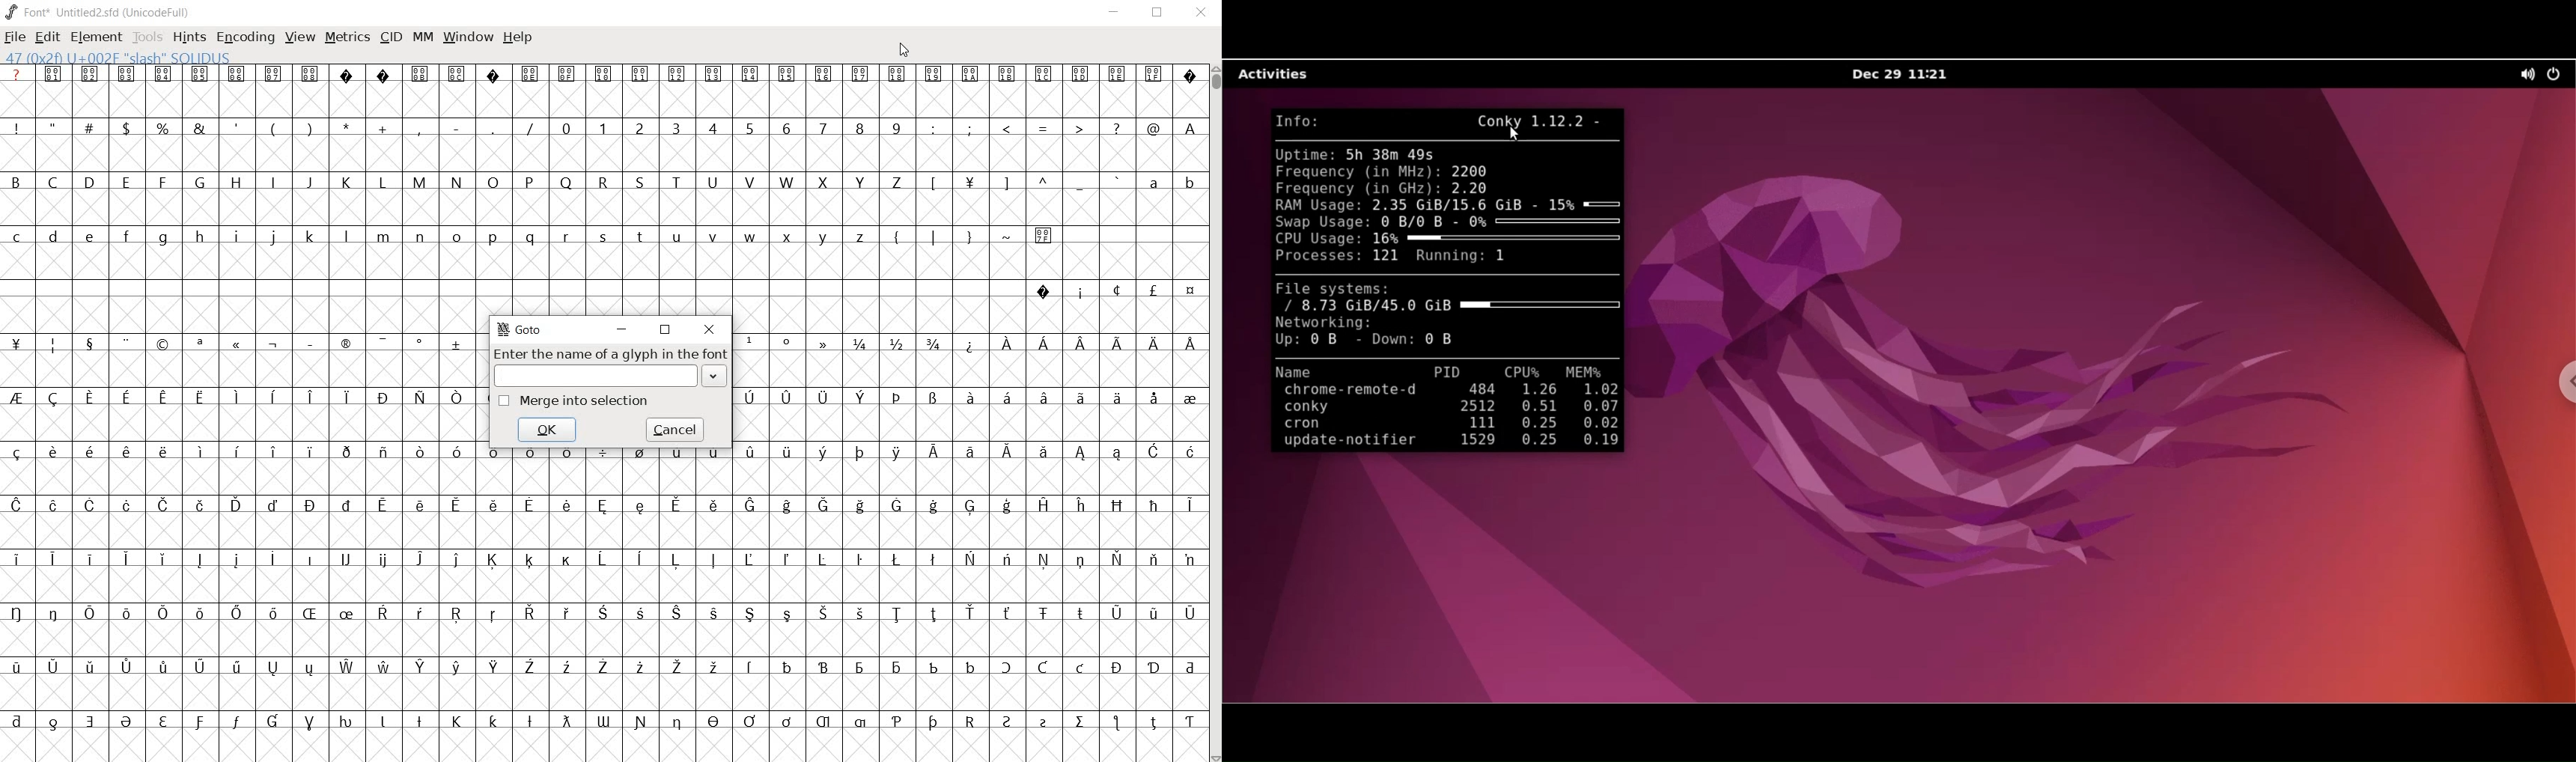 The image size is (2576, 784). Describe the element at coordinates (520, 330) in the screenshot. I see `GoTo` at that location.